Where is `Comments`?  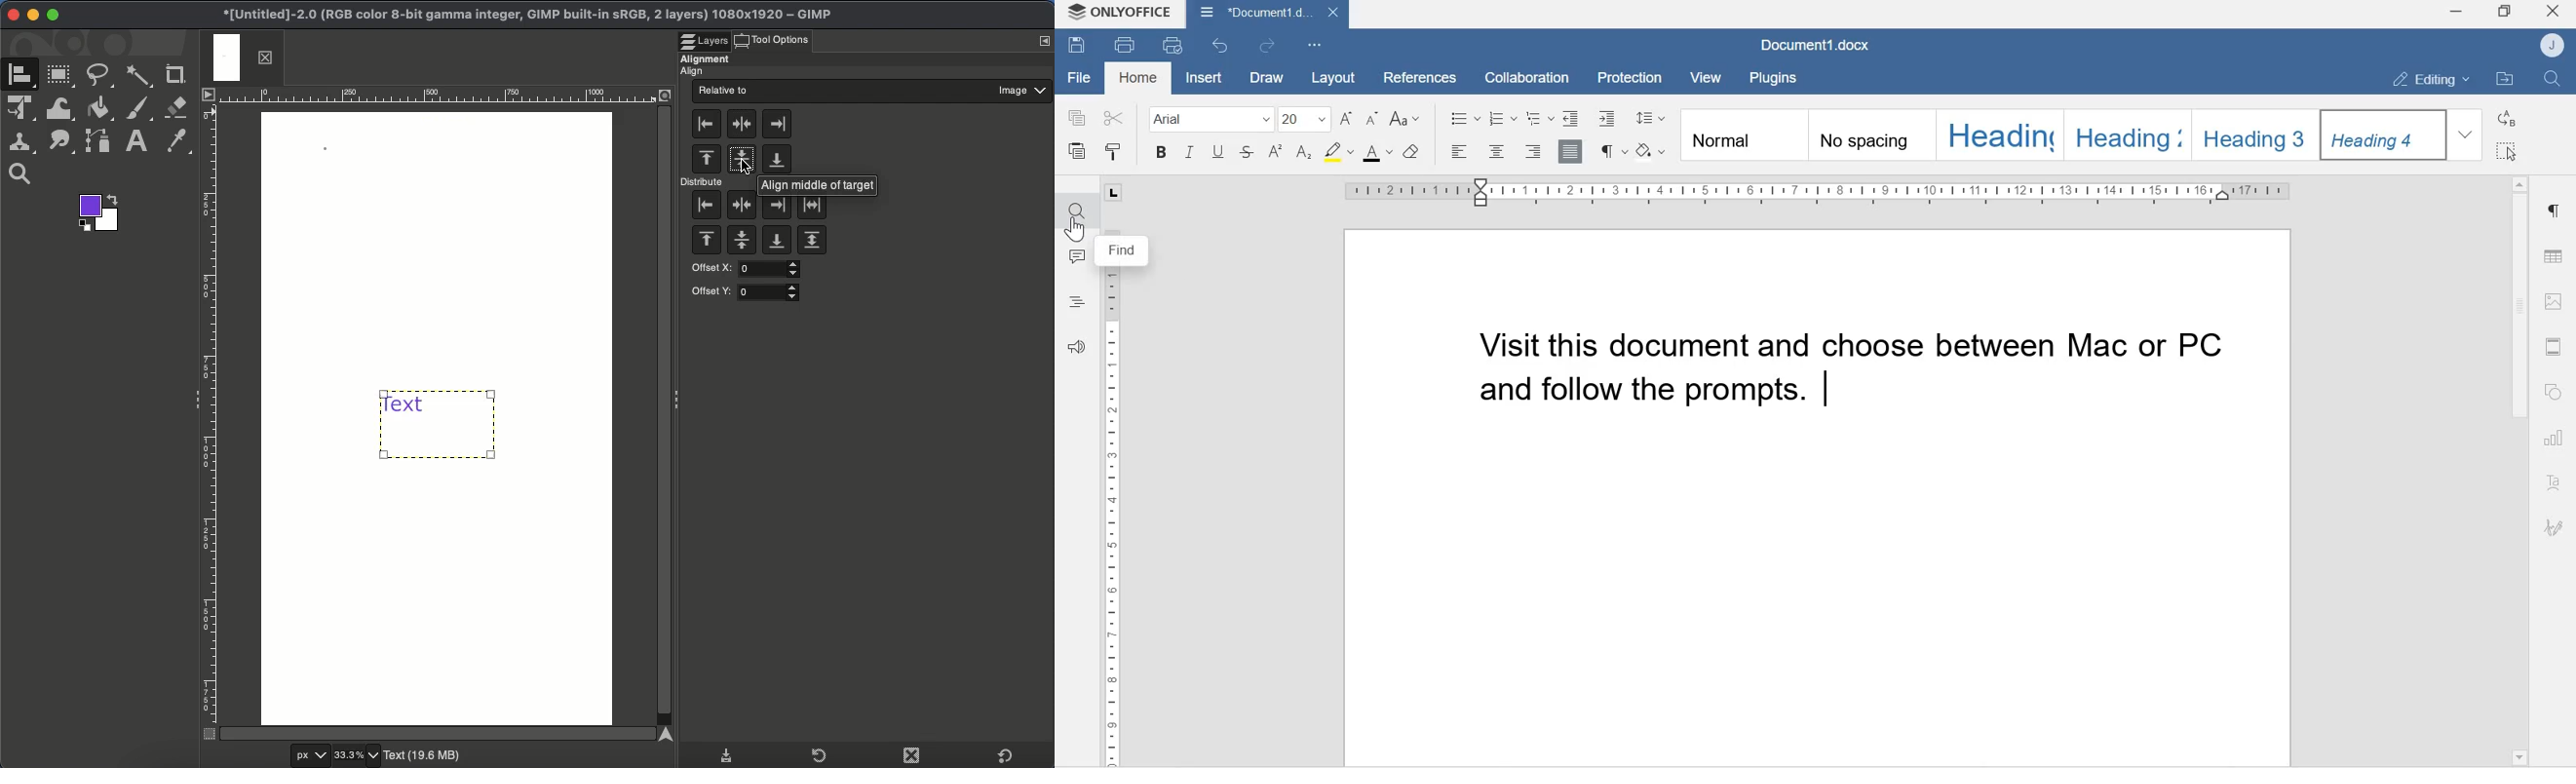
Comments is located at coordinates (1077, 260).